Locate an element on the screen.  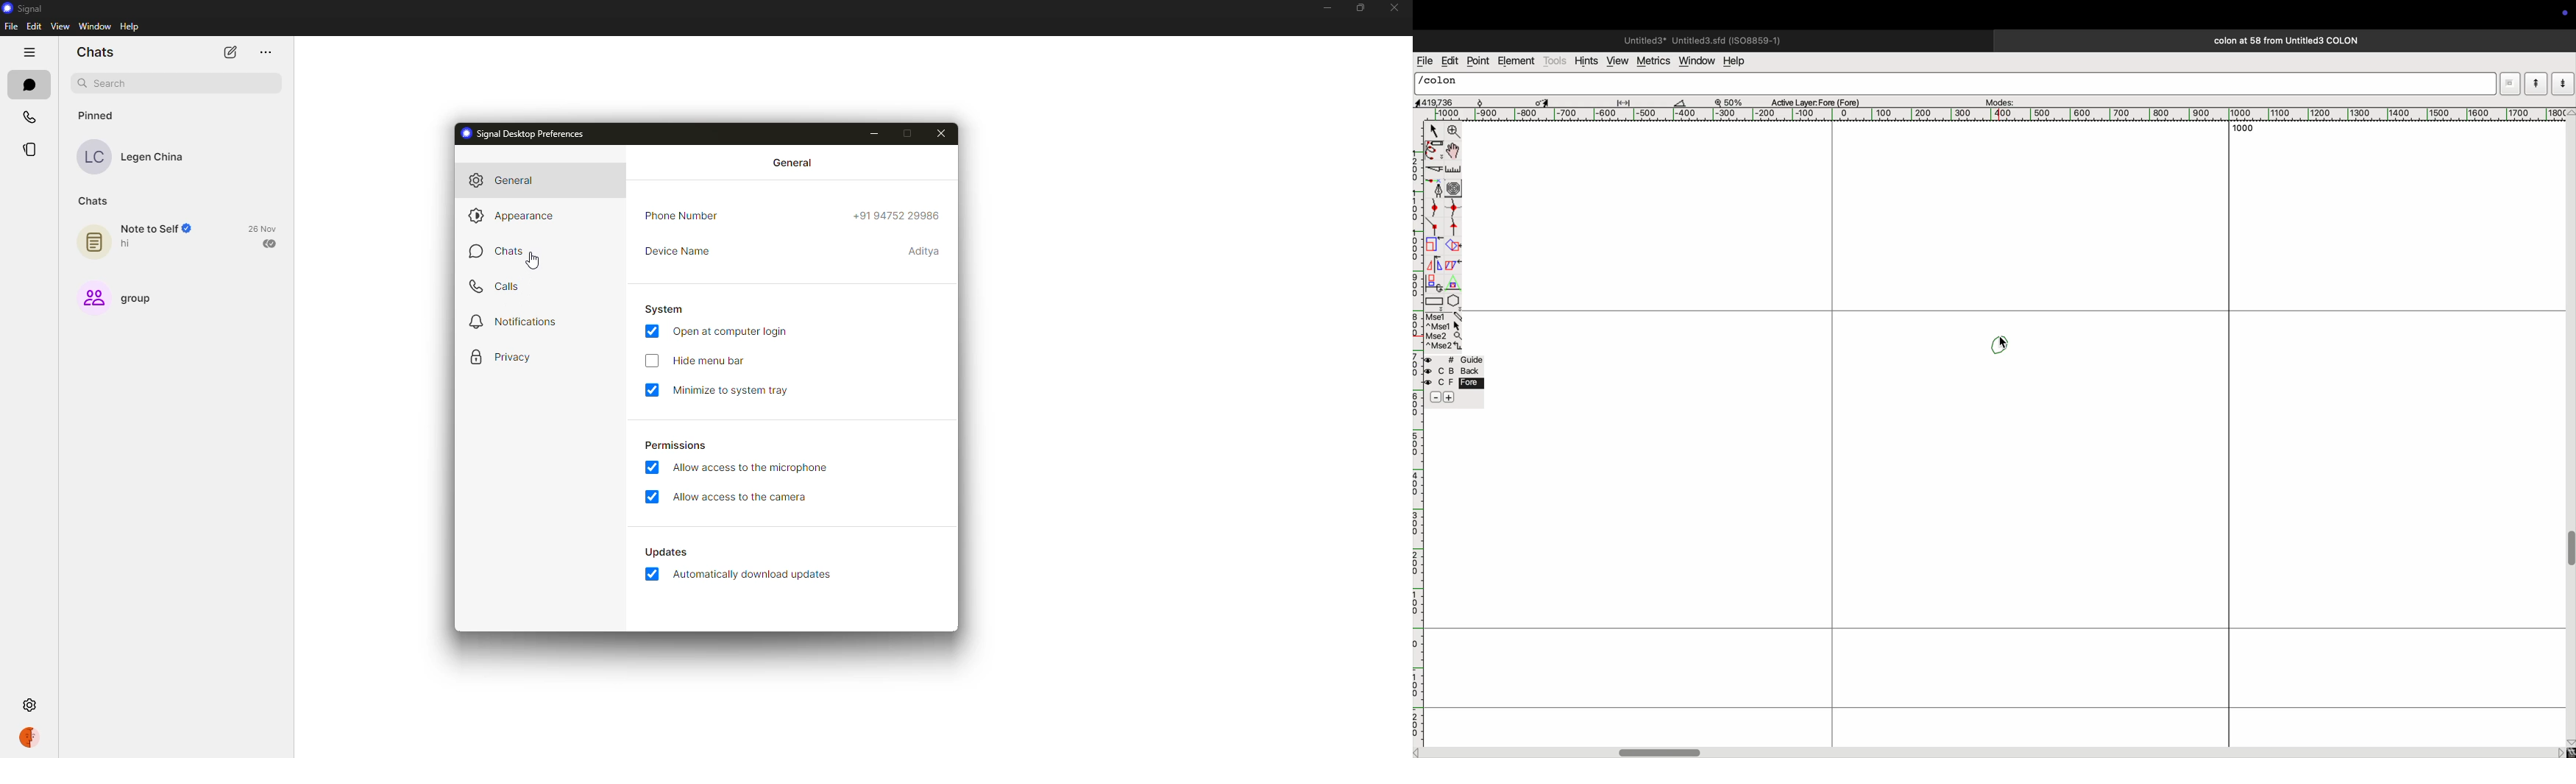
window is located at coordinates (1695, 62).